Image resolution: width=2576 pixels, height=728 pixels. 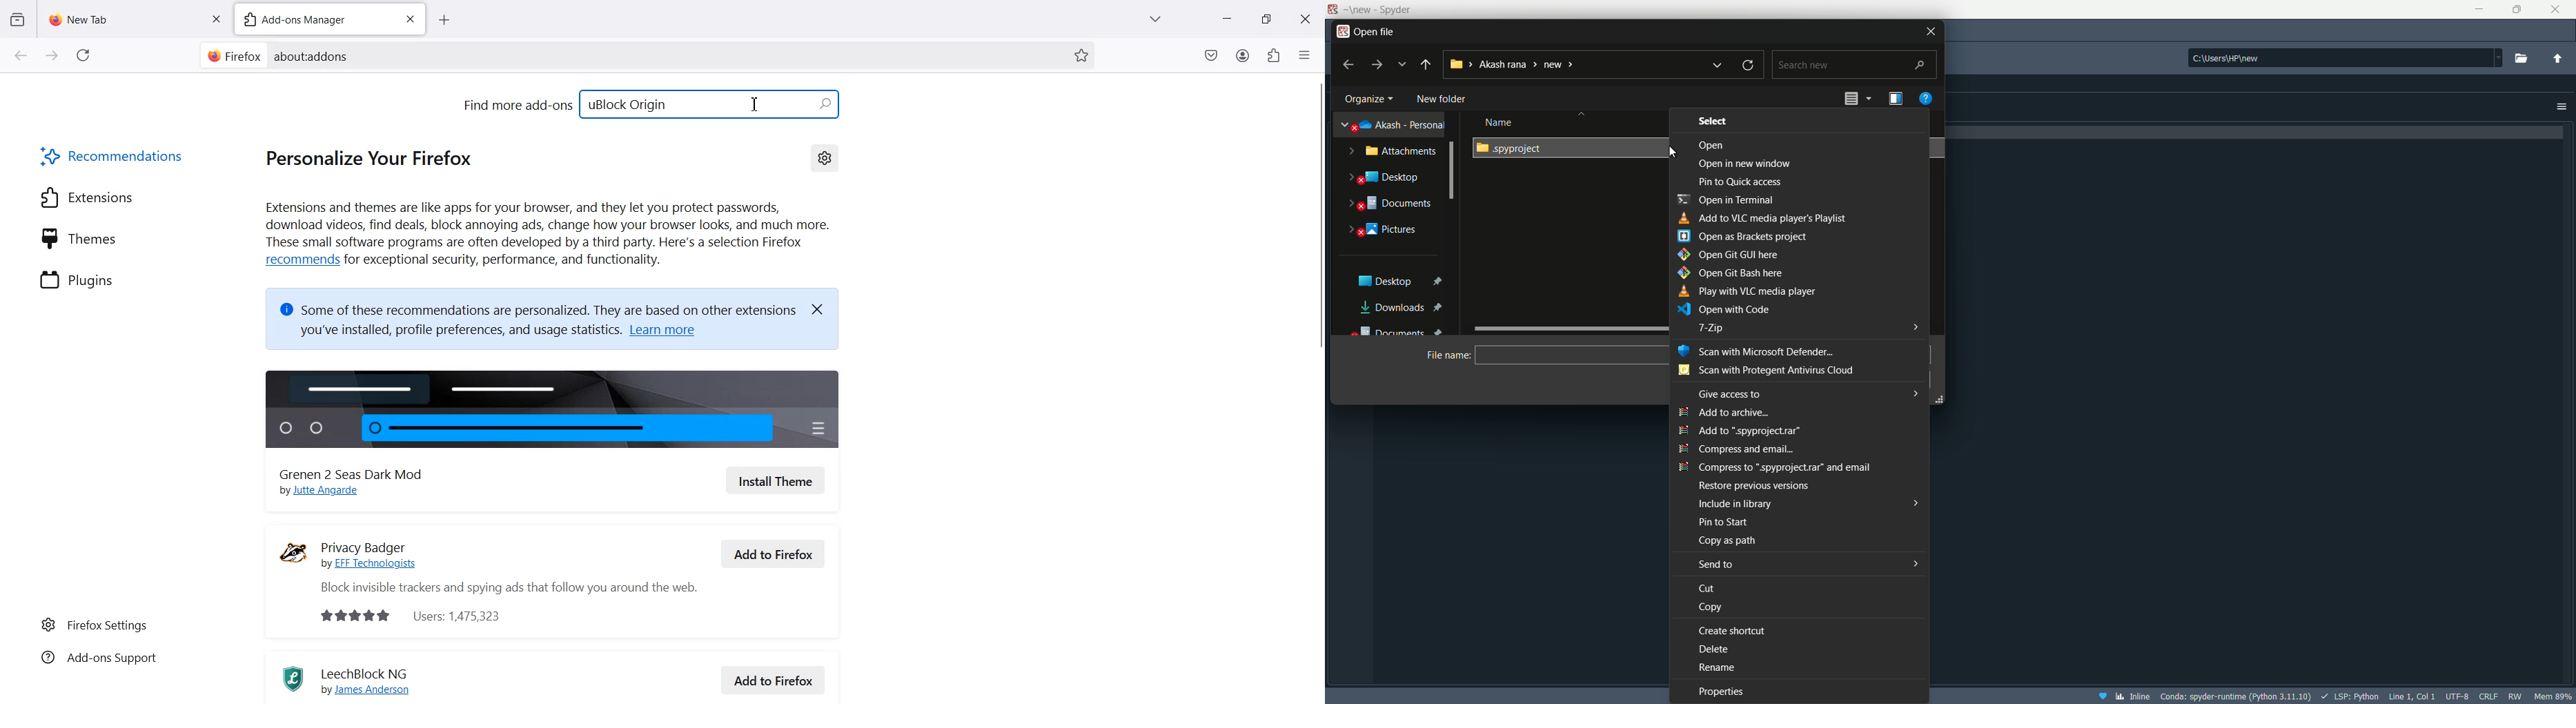 I want to click on Bookmark this page, so click(x=1081, y=55).